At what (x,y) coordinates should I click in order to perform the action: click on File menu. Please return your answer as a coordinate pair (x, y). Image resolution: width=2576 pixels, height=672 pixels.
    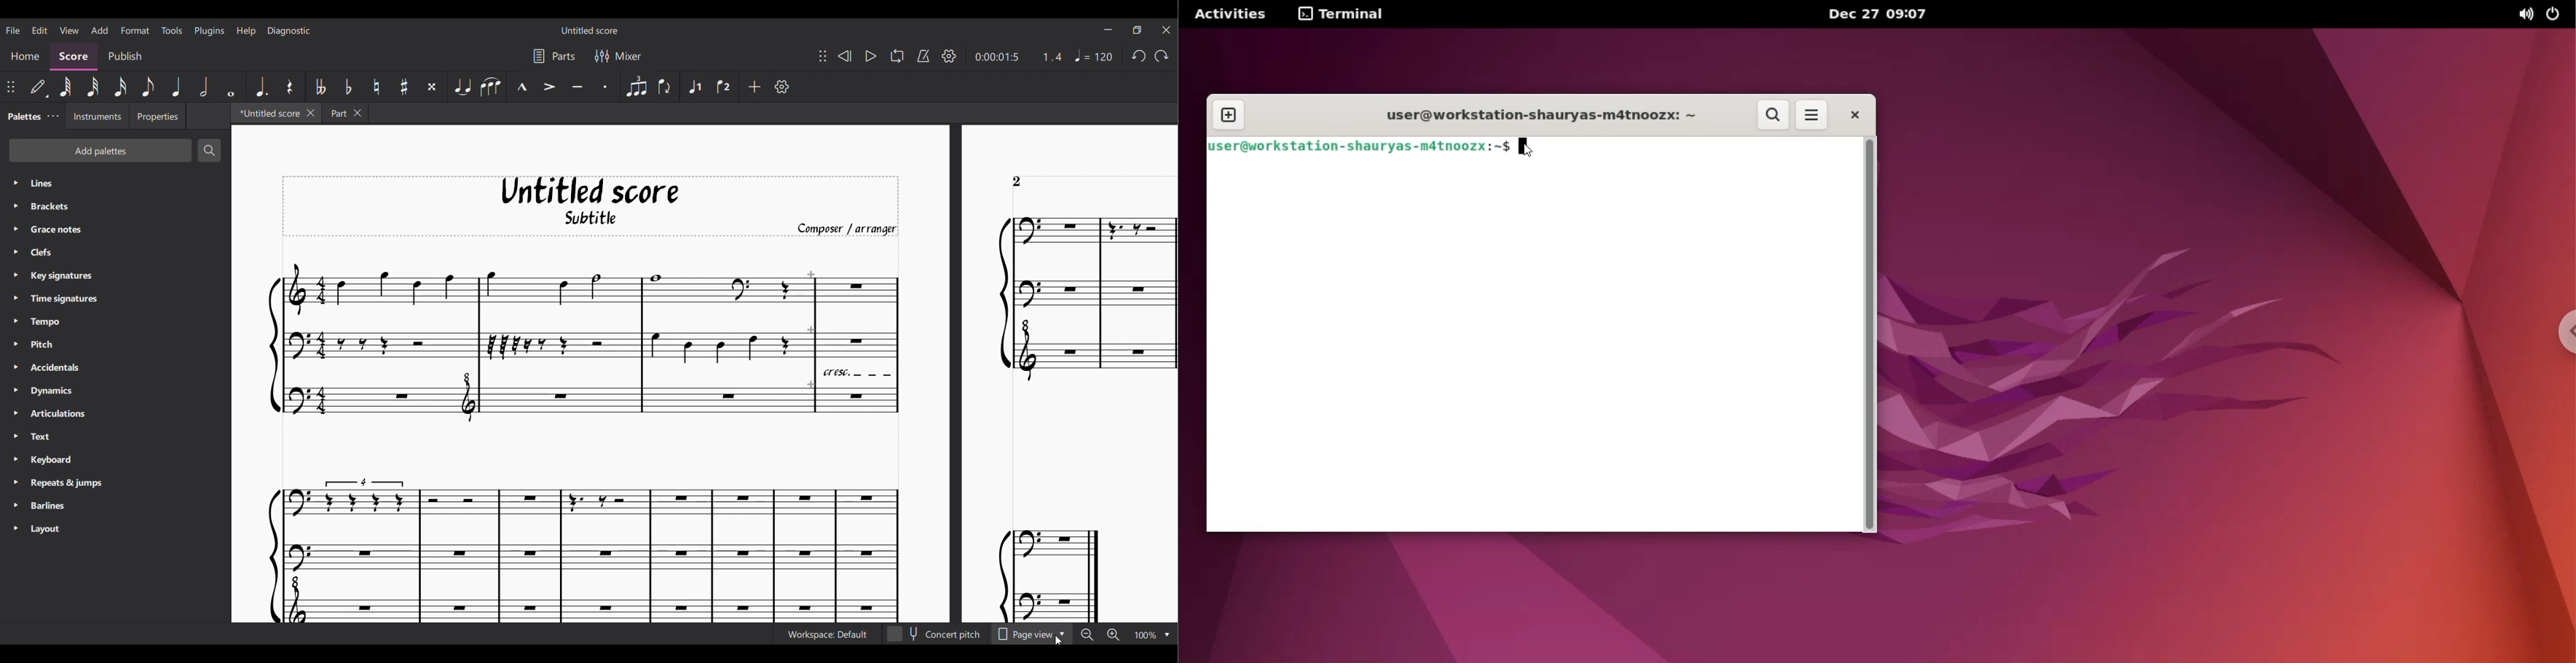
    Looking at the image, I should click on (12, 30).